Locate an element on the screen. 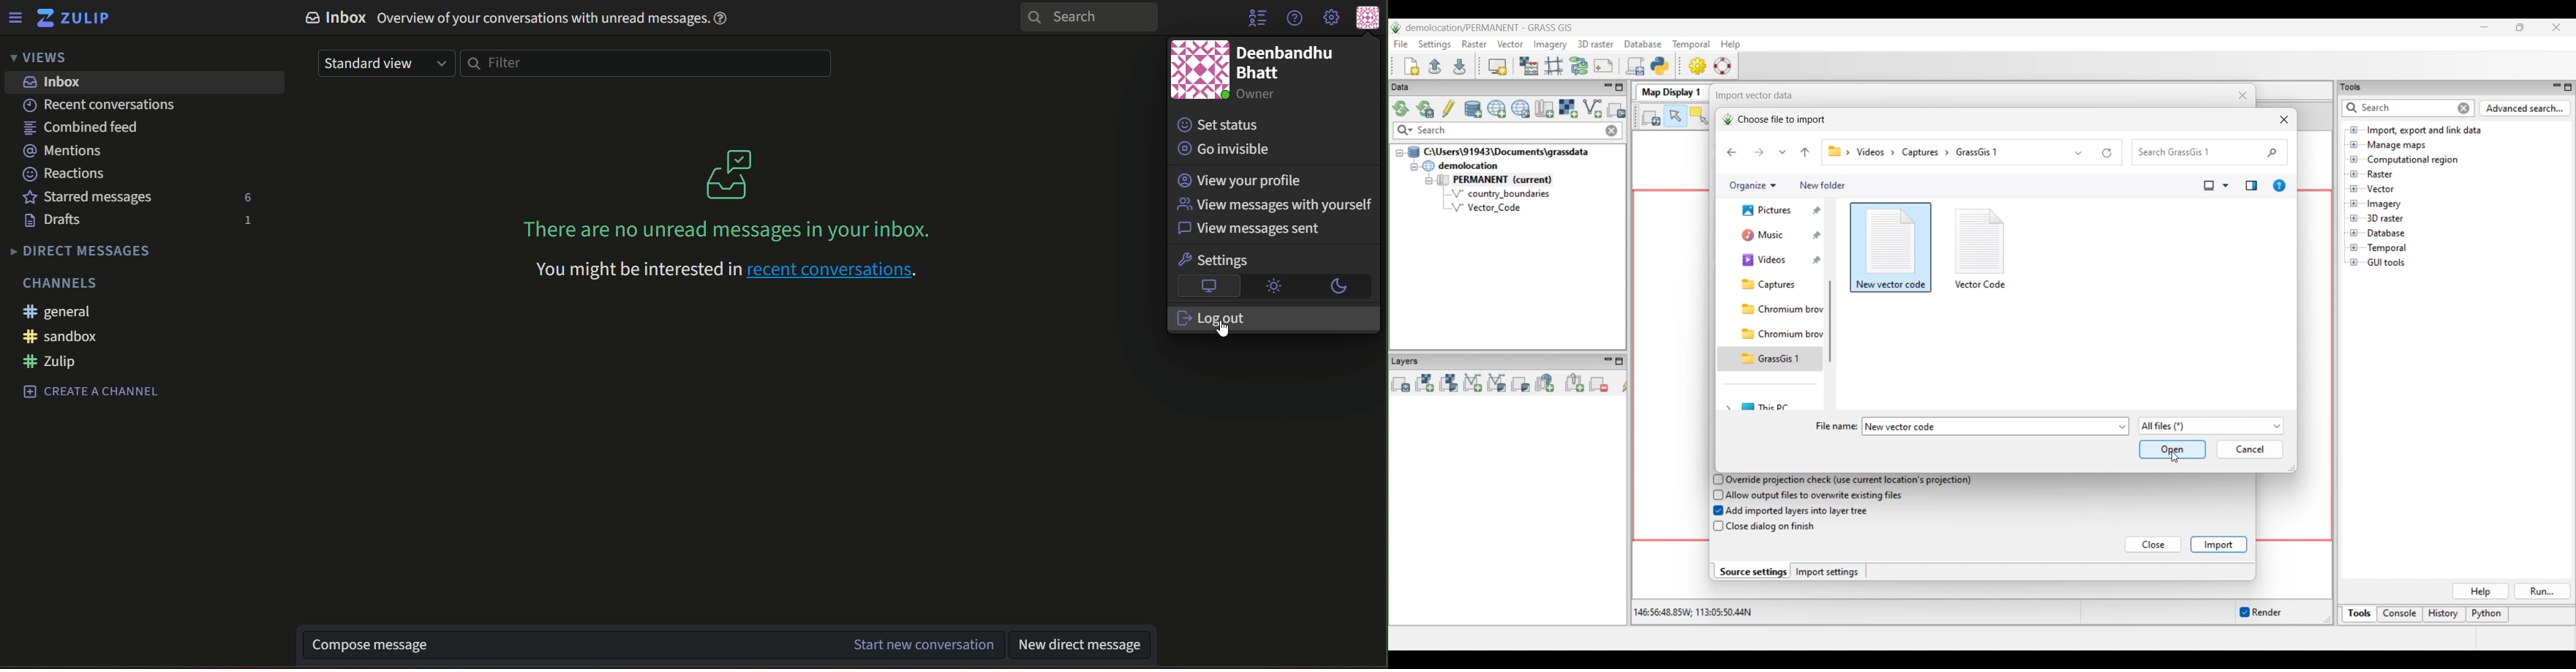 Image resolution: width=2576 pixels, height=672 pixels. filterbar is located at coordinates (649, 63).